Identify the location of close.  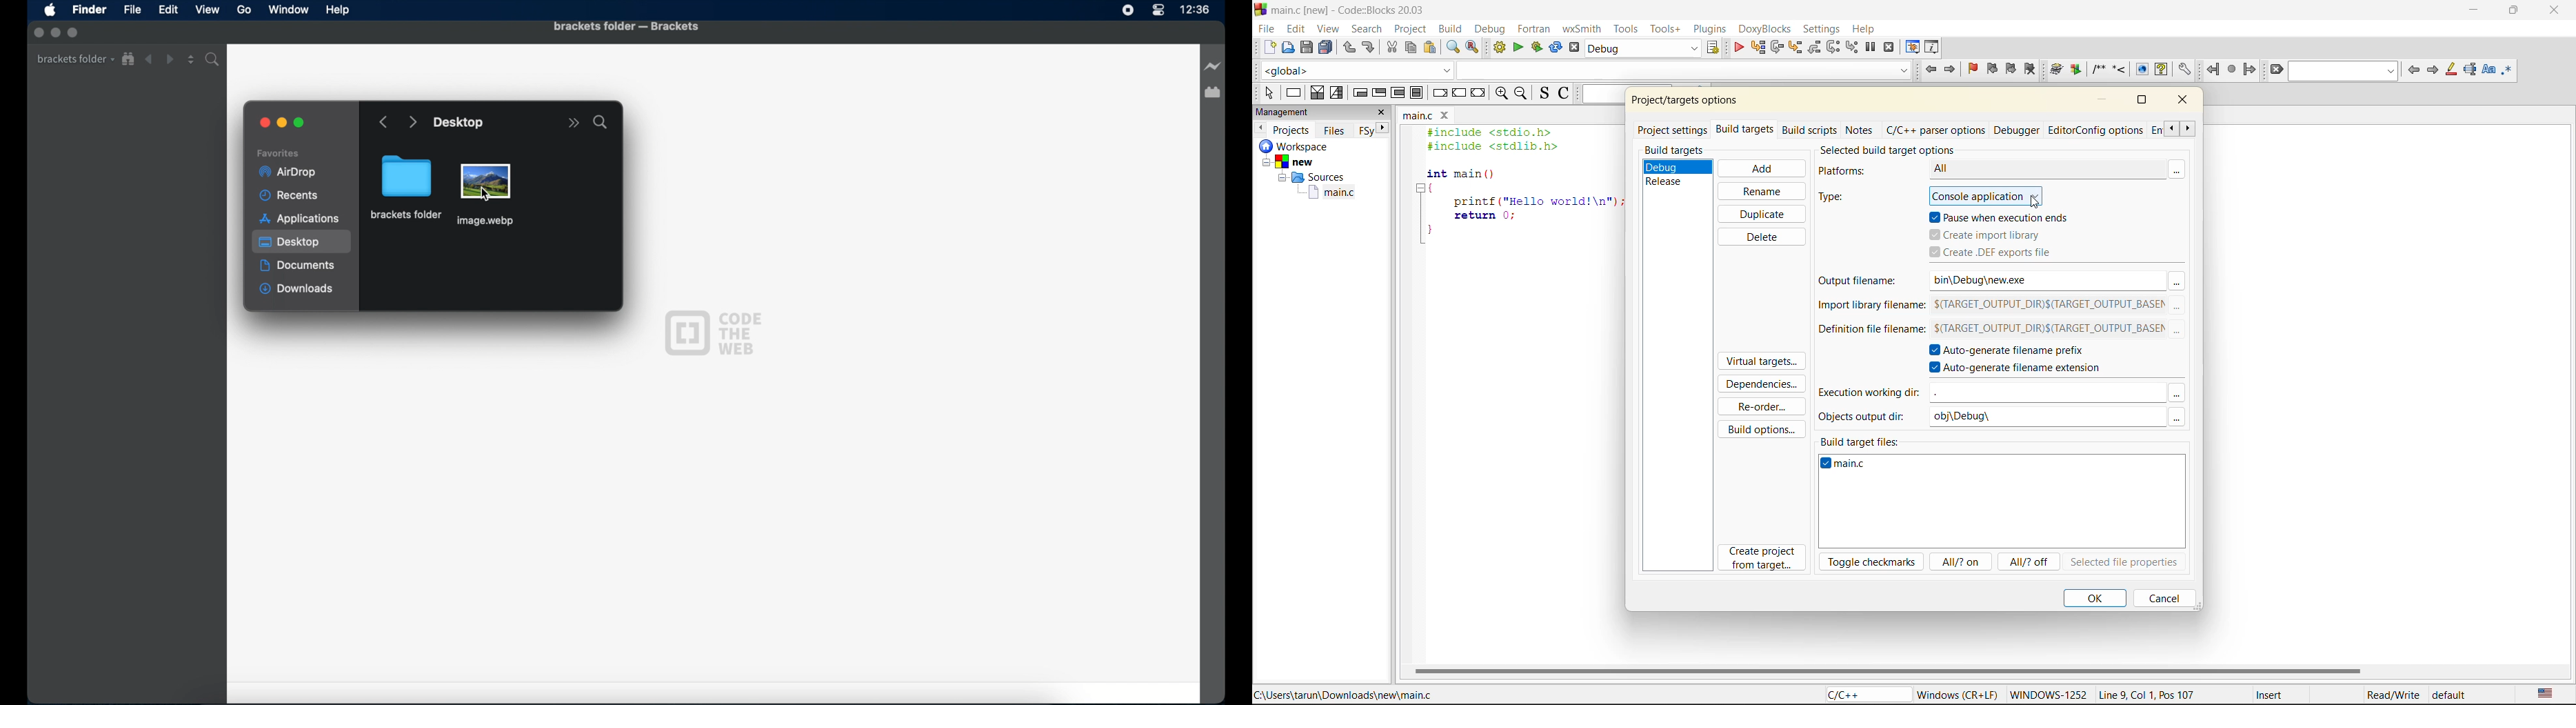
(266, 123).